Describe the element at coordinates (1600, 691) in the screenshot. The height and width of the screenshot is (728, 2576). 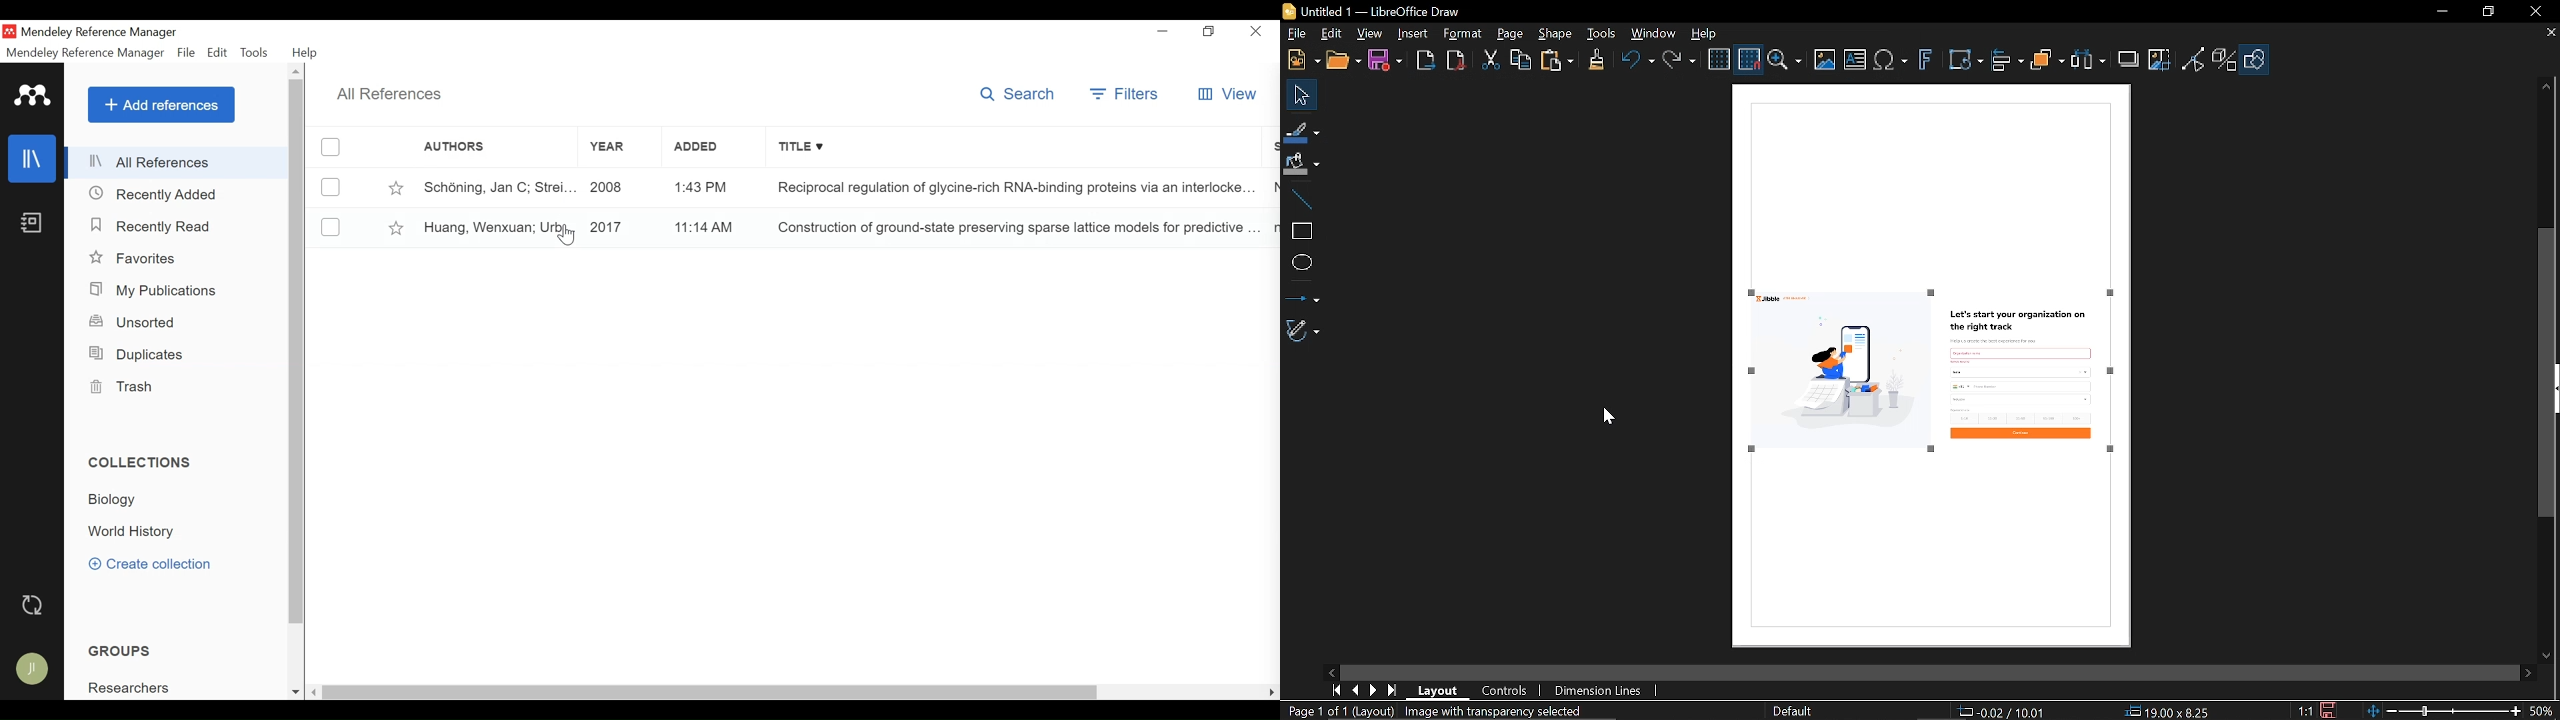
I see `Dimension lines` at that location.